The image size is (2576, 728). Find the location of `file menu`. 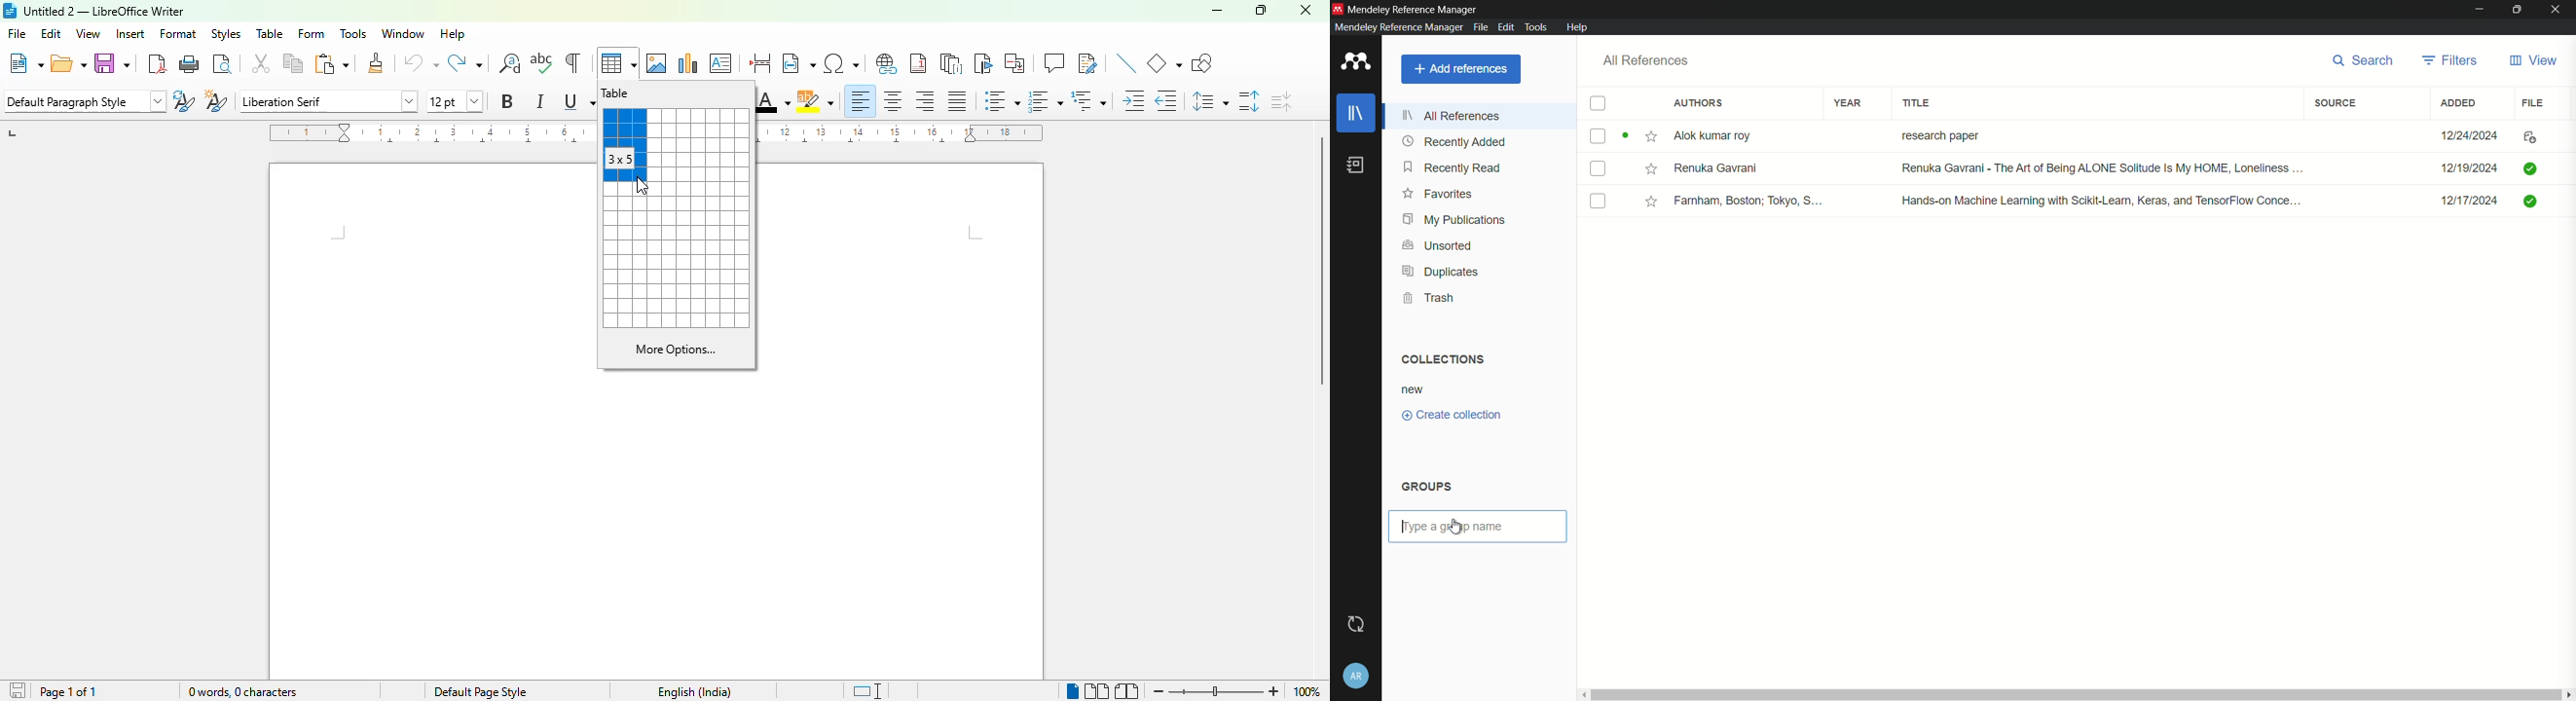

file menu is located at coordinates (1479, 26).